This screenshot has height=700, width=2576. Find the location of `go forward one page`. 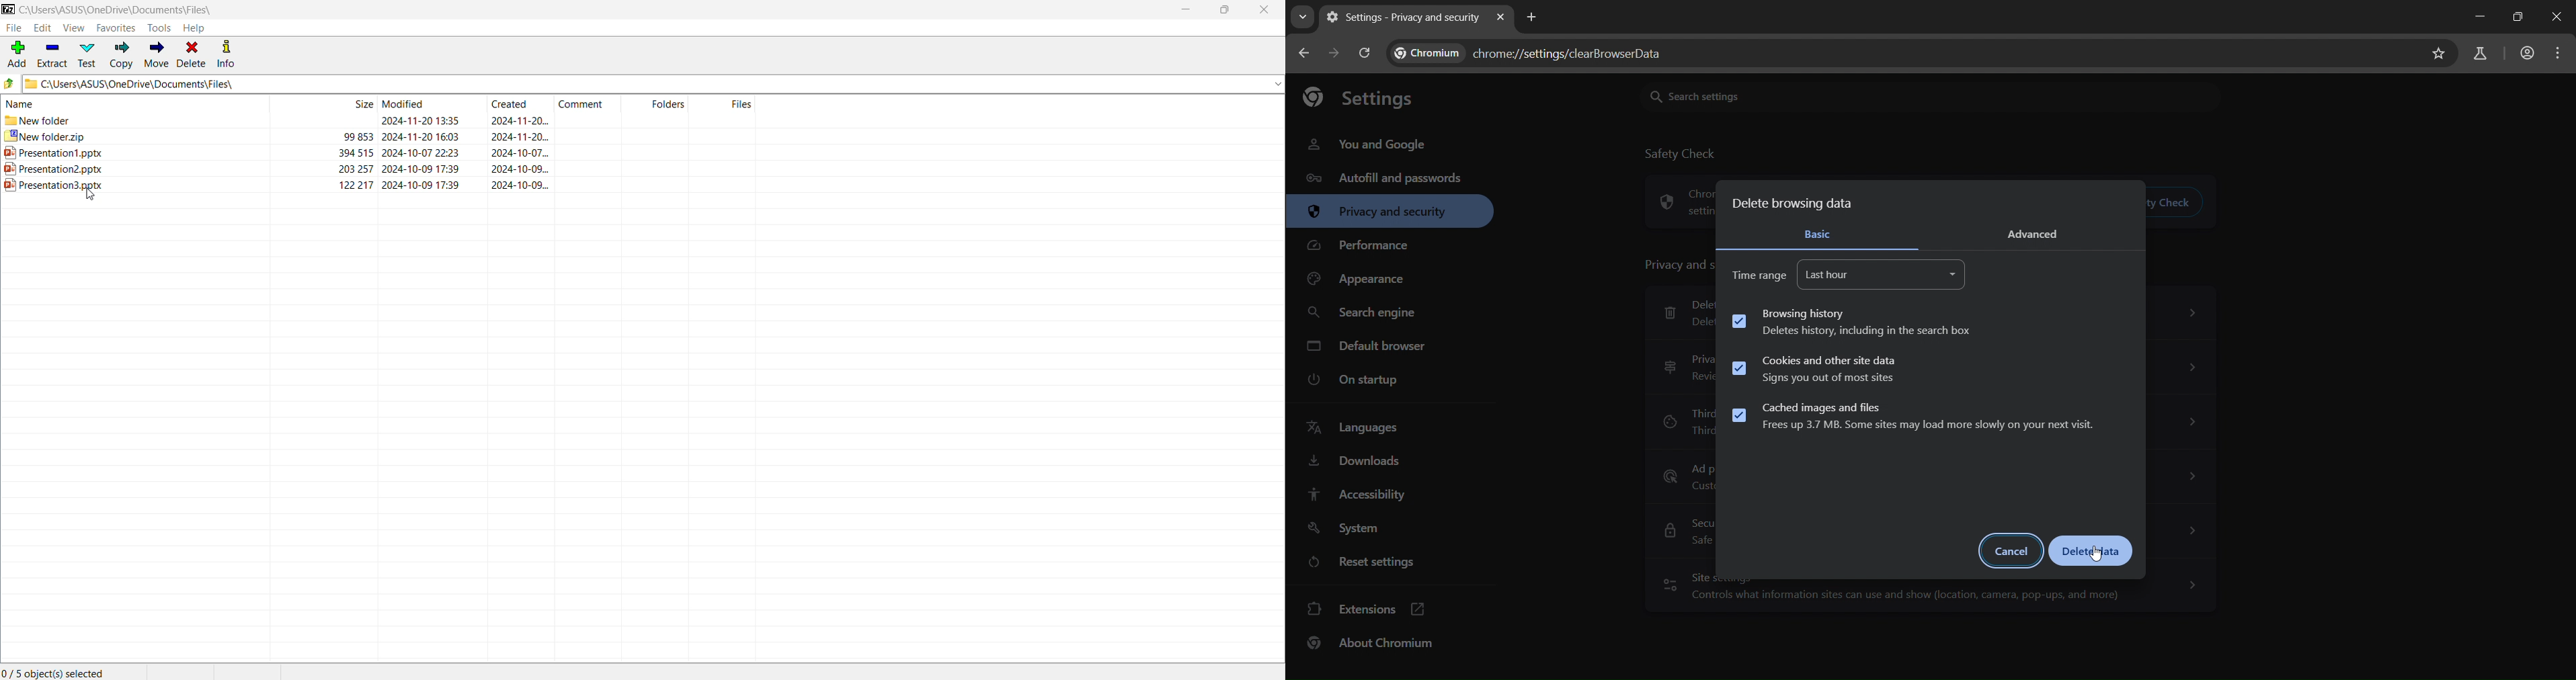

go forward one page is located at coordinates (1334, 52).